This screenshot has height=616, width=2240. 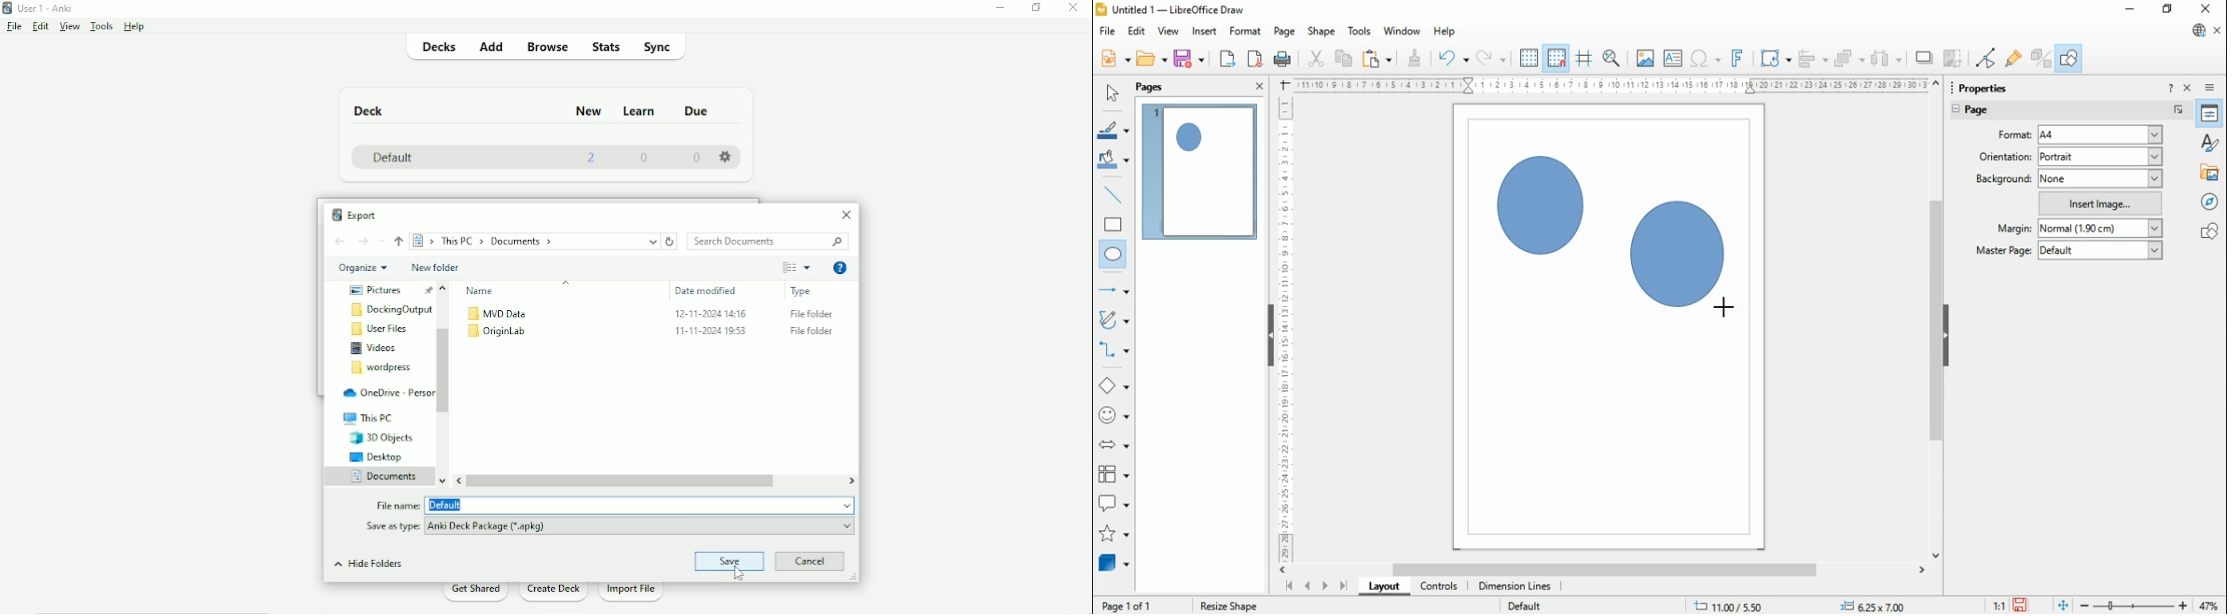 What do you see at coordinates (2009, 135) in the screenshot?
I see `page format` at bounding box center [2009, 135].